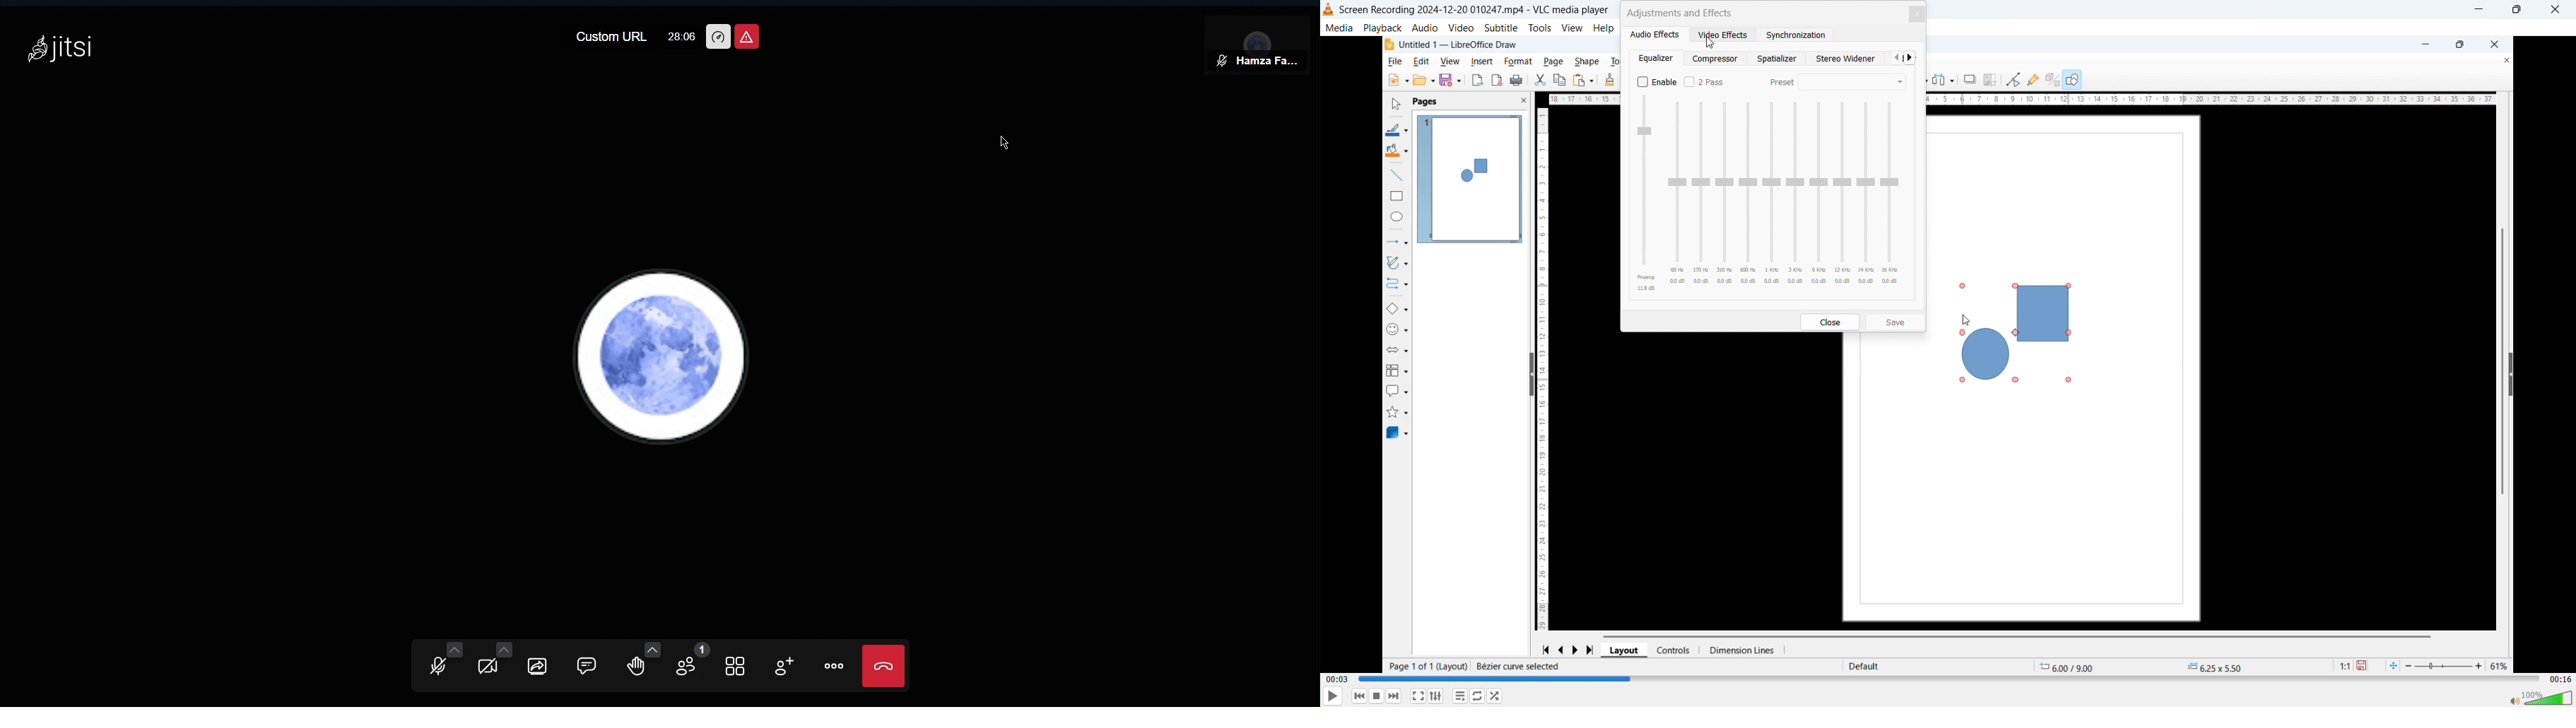 This screenshot has height=728, width=2576. Describe the element at coordinates (1780, 58) in the screenshot. I see `Spatializer ` at that location.